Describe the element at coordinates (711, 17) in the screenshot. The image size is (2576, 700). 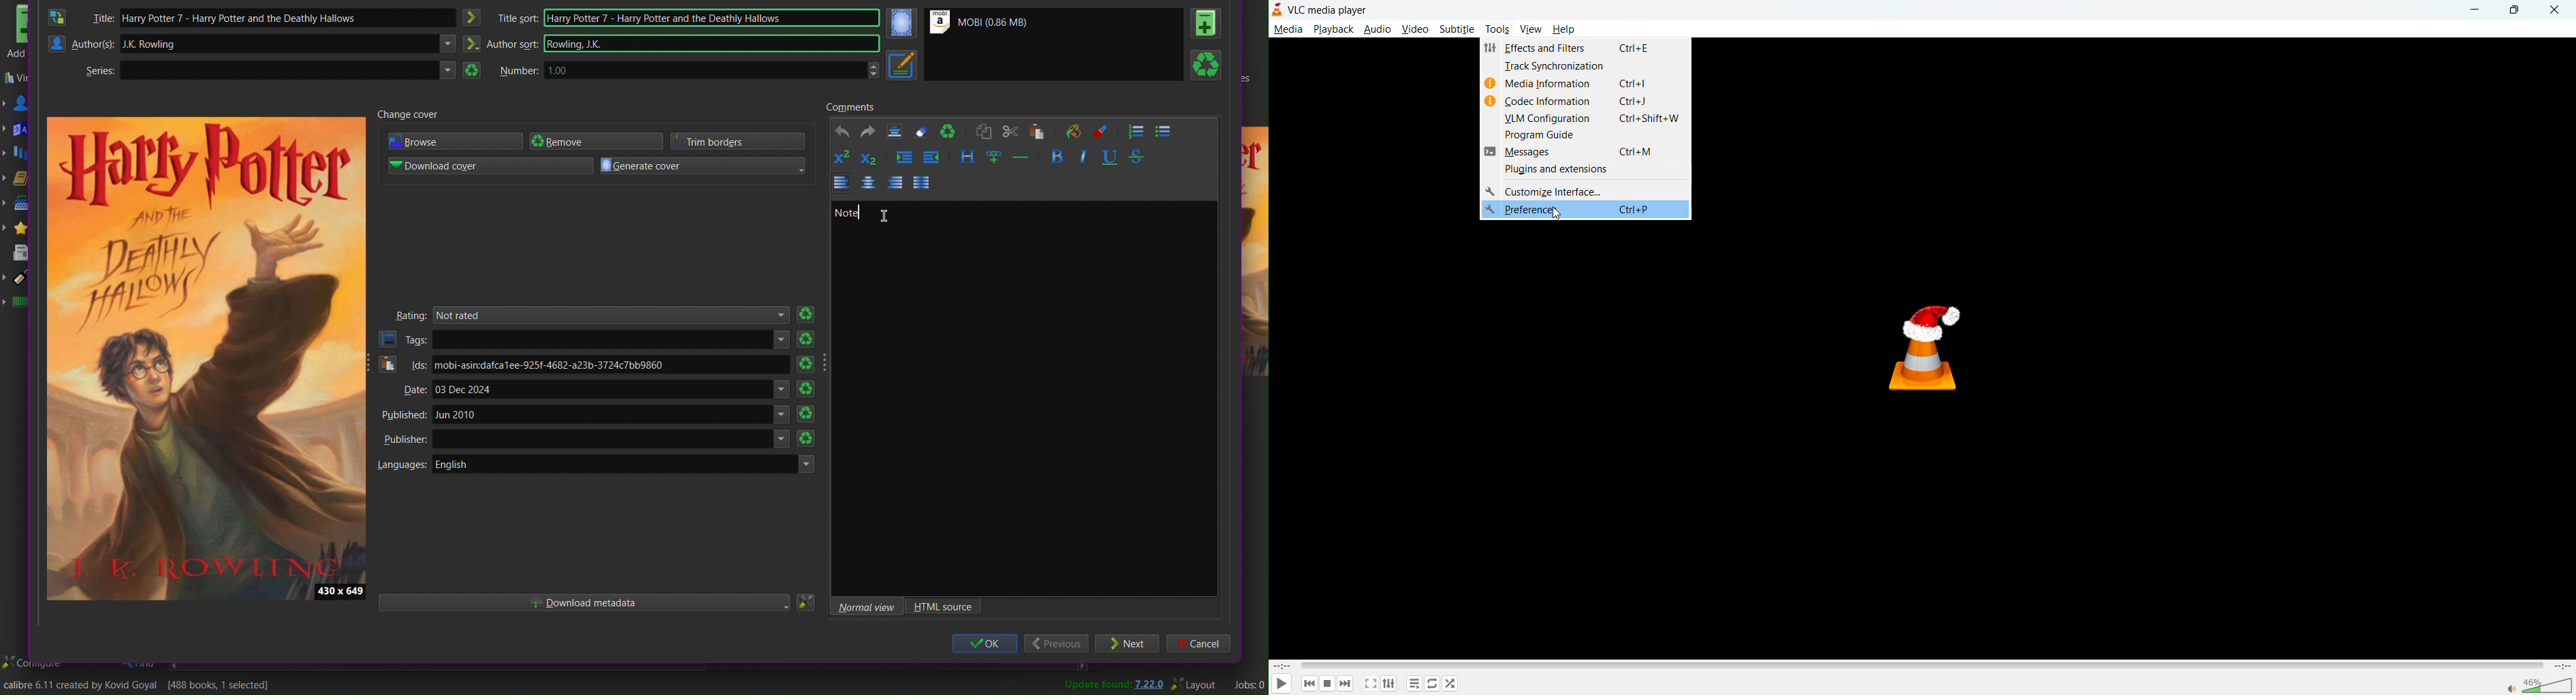
I see `Harry Potter 7` at that location.